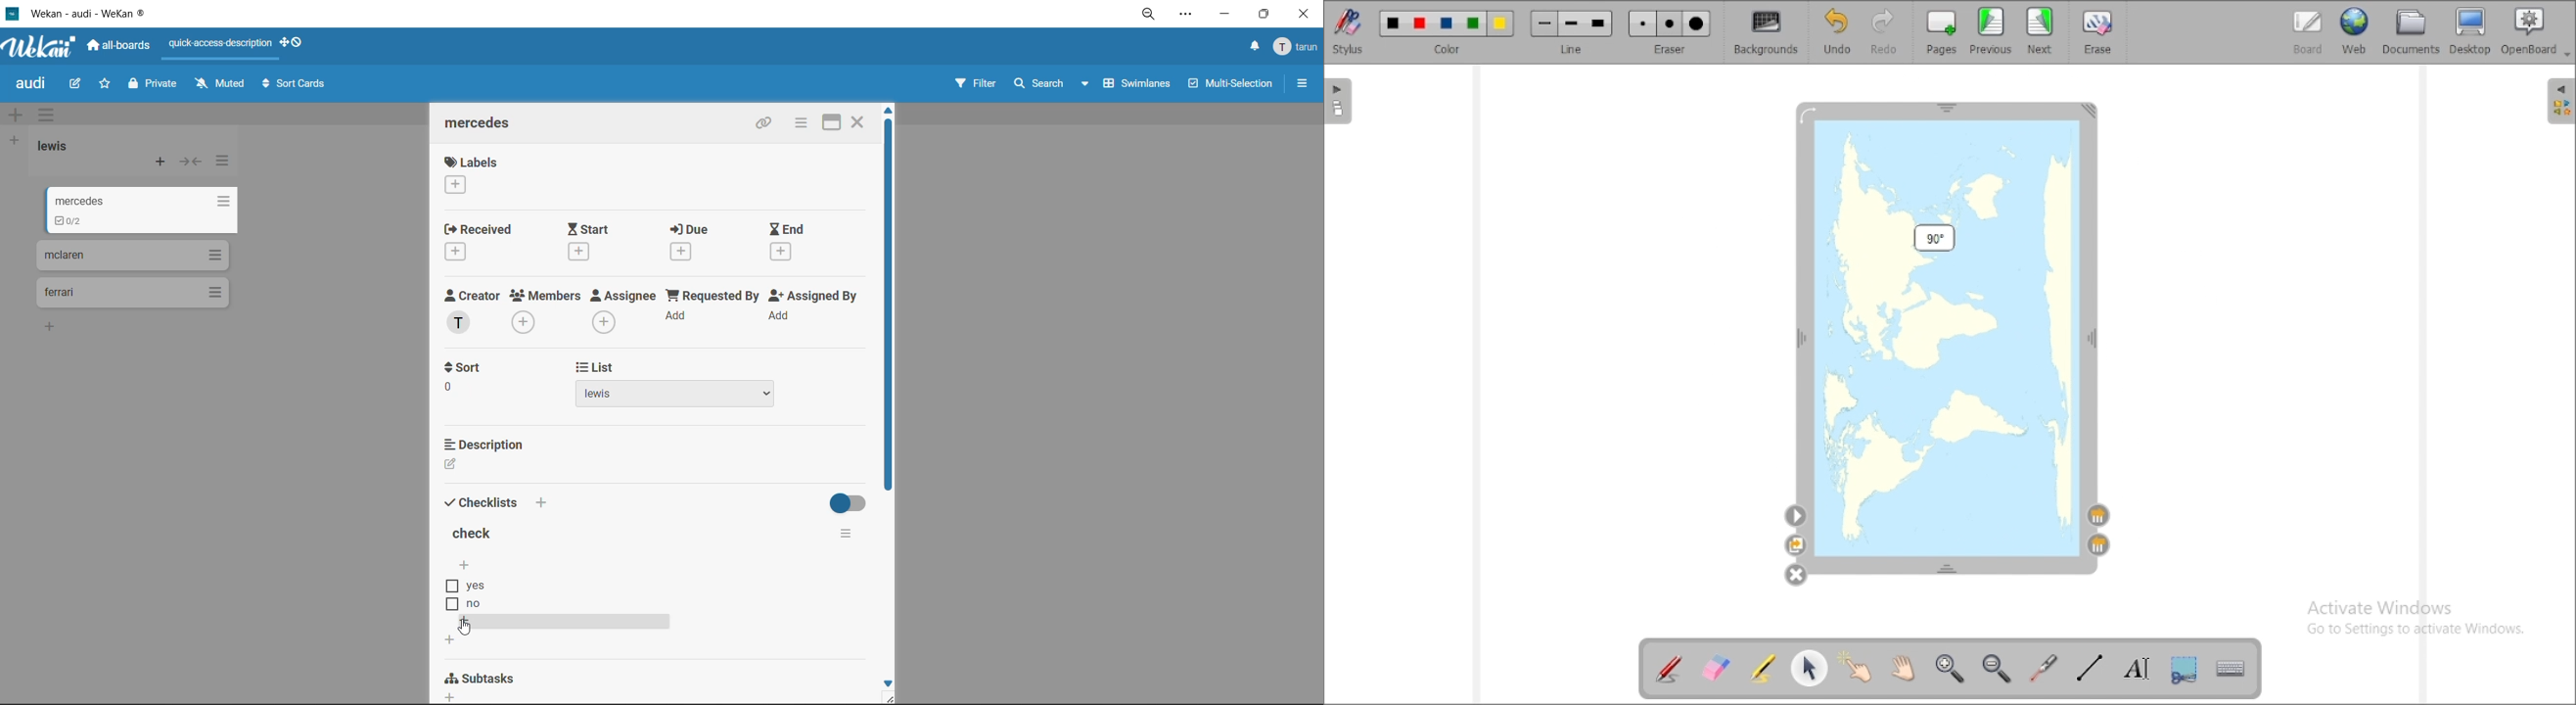 The image size is (2576, 728). I want to click on Add Due Time, so click(685, 252).